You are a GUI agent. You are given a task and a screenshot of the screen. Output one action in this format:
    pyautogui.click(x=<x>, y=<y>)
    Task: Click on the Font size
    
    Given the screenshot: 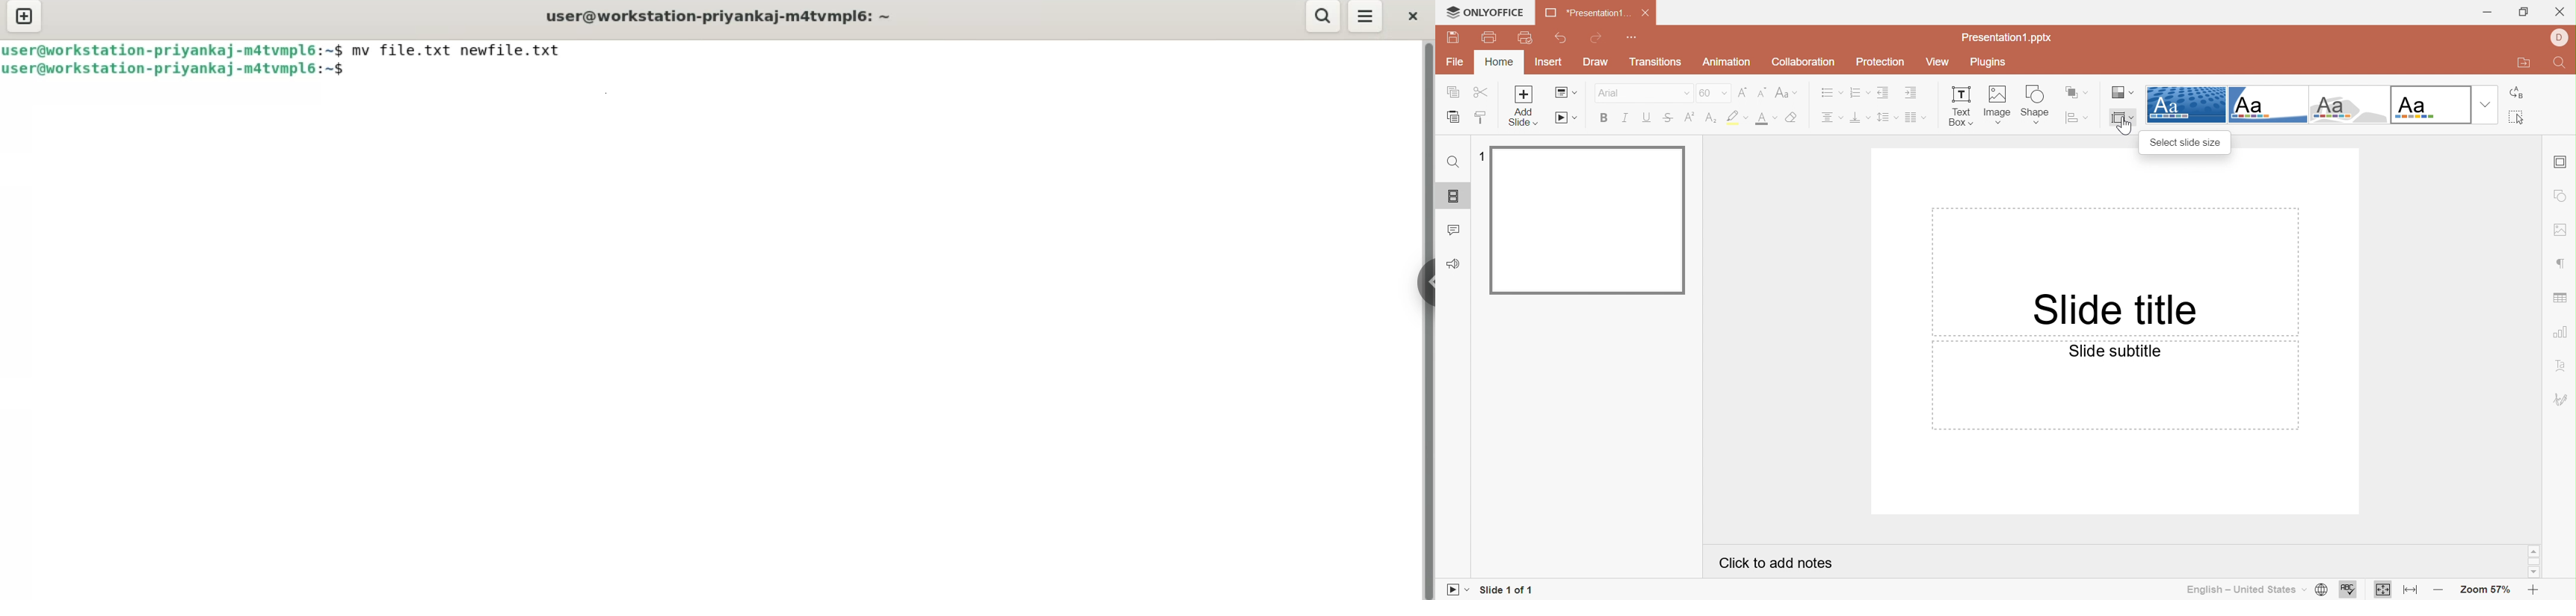 What is the action you would take?
    pyautogui.click(x=1712, y=92)
    